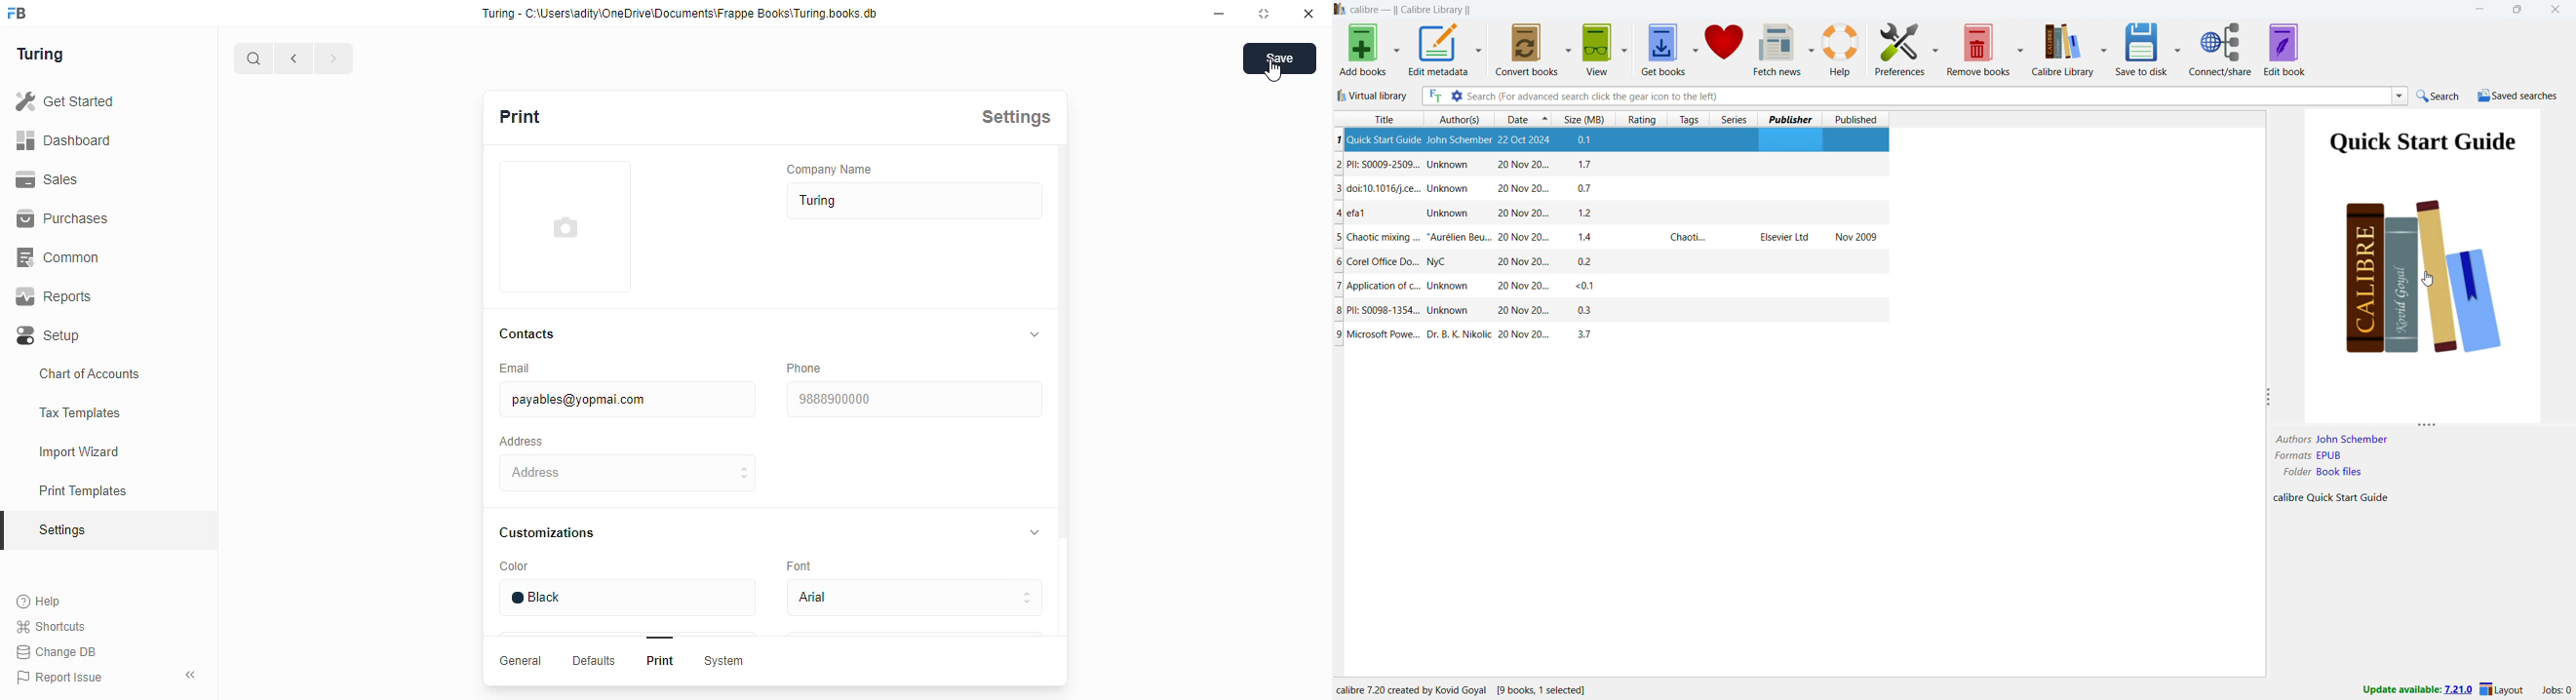 Image resolution: width=2576 pixels, height=700 pixels. What do you see at coordinates (656, 663) in the screenshot?
I see `Print` at bounding box center [656, 663].